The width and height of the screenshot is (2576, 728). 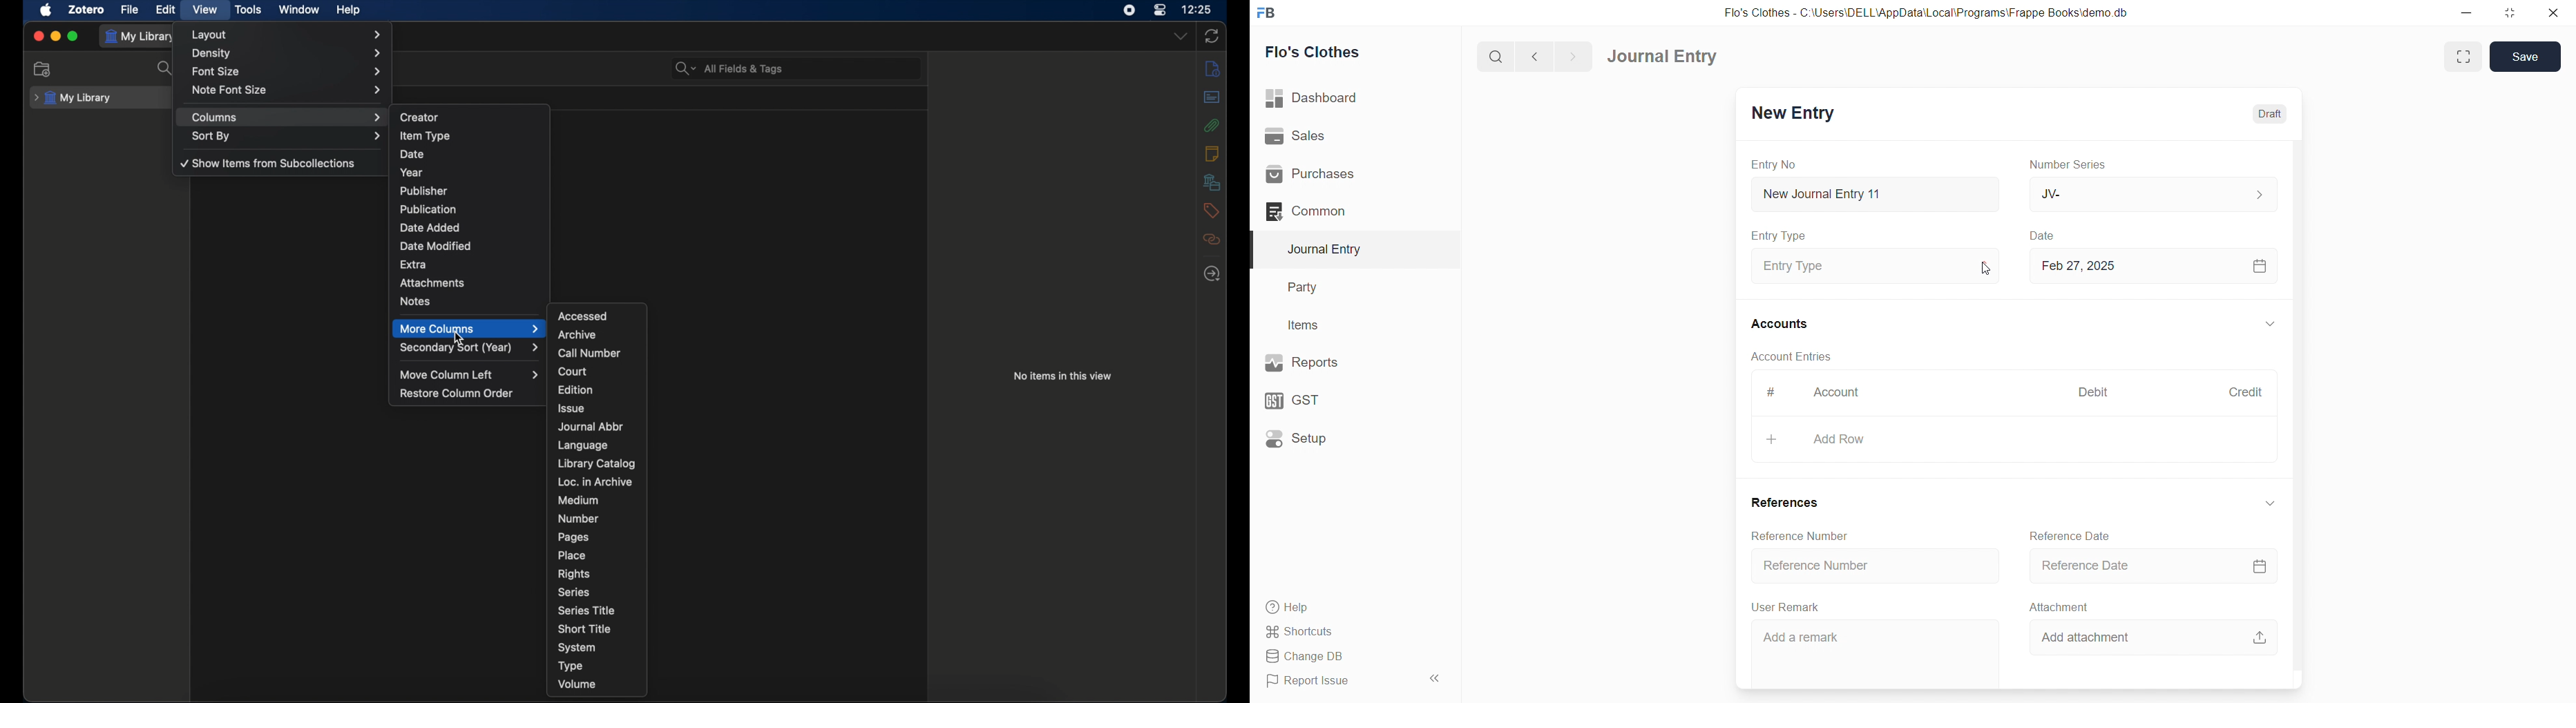 I want to click on close, so click(x=2555, y=12).